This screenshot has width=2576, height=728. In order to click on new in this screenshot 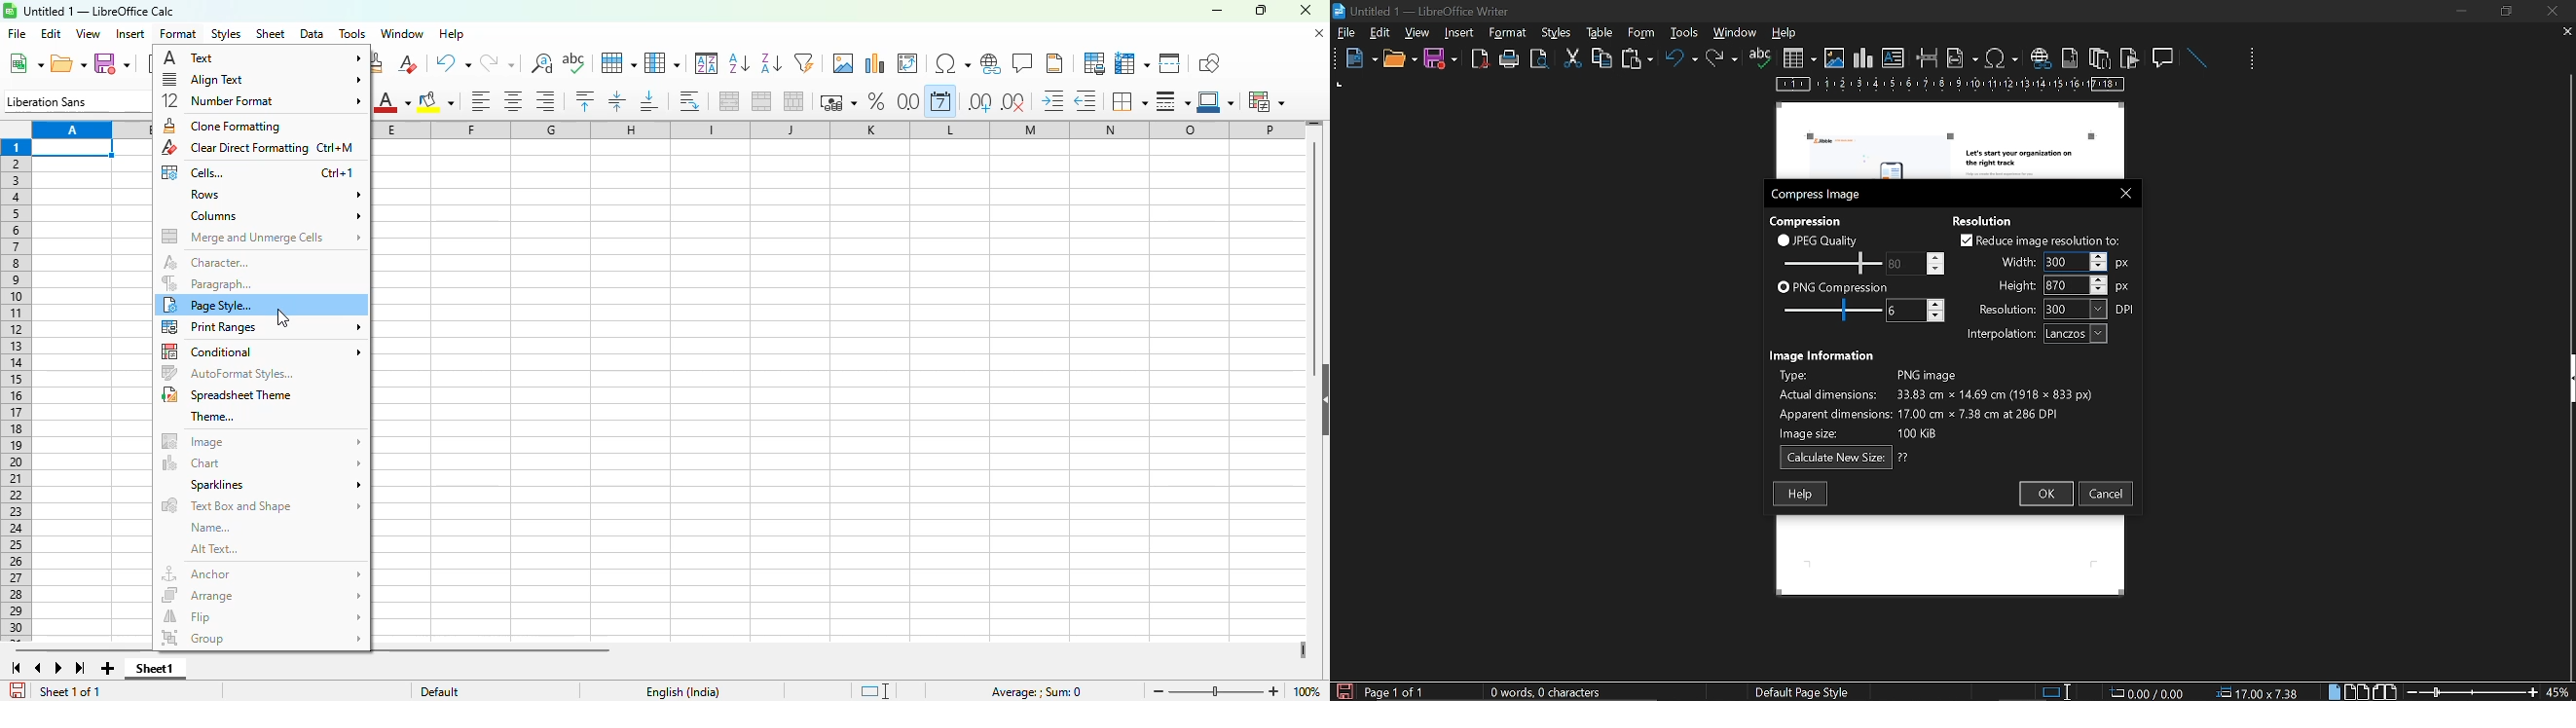, I will do `click(25, 63)`.